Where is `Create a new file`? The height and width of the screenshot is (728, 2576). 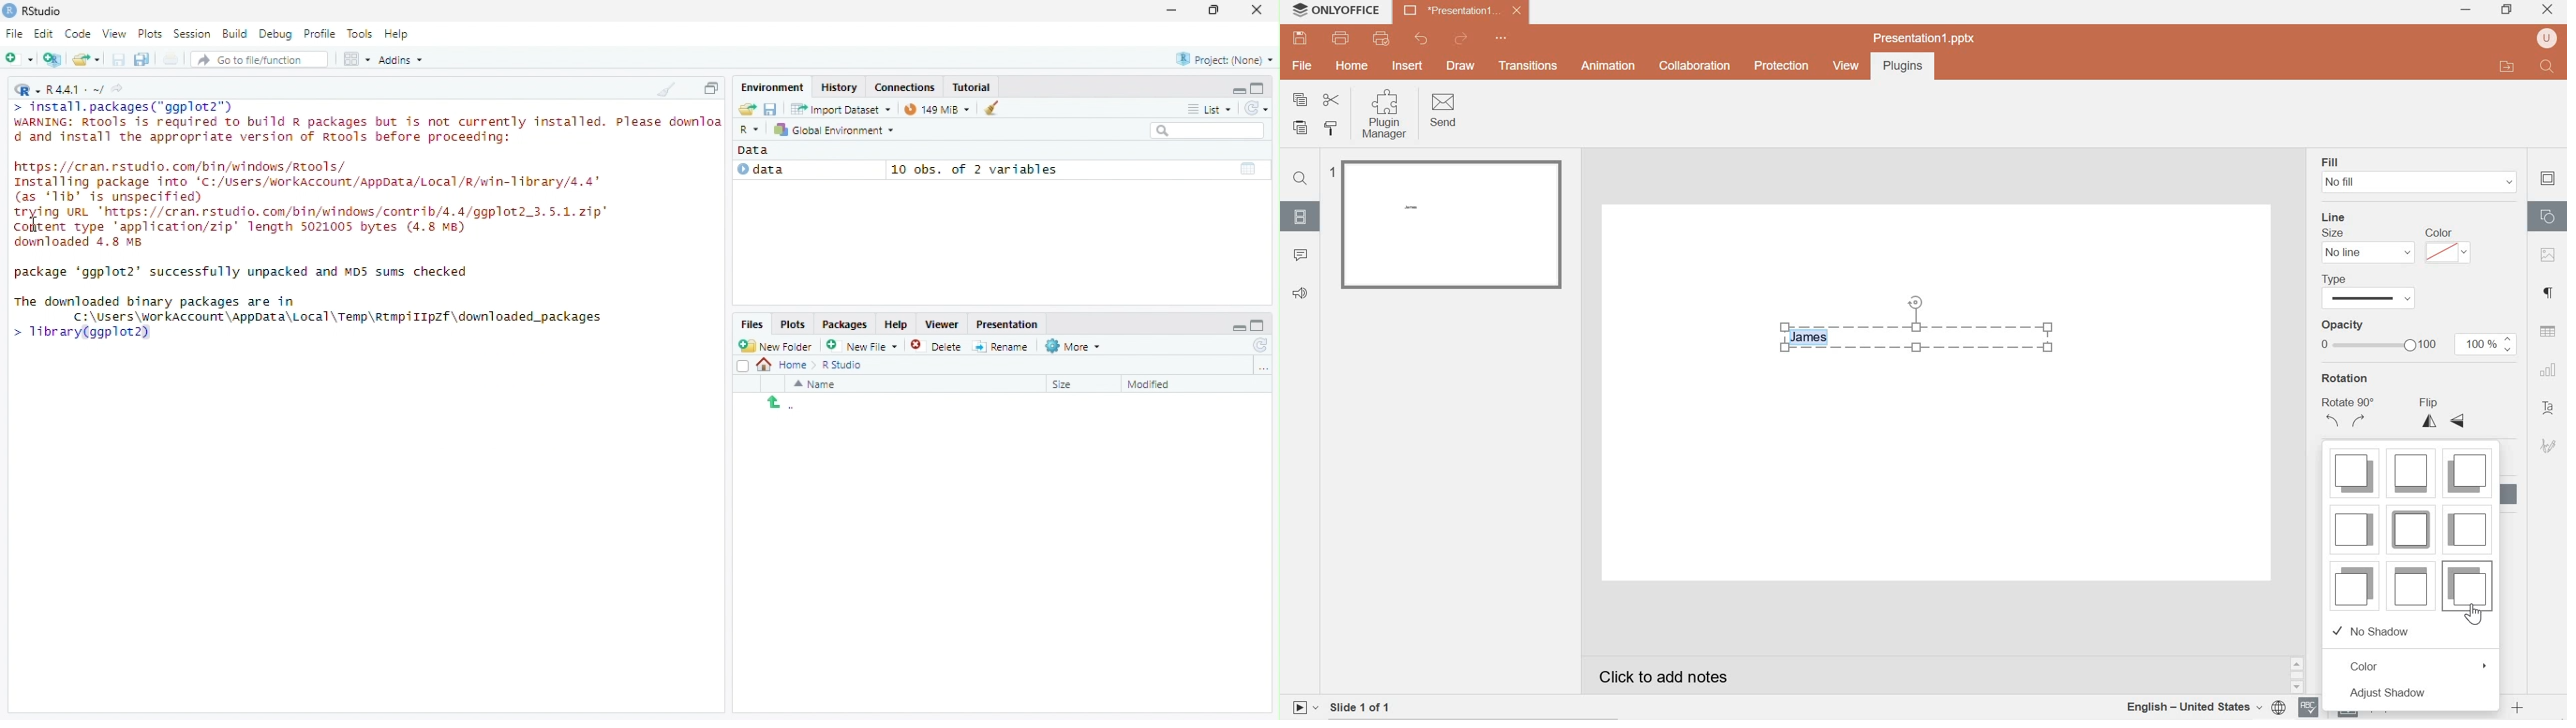
Create a new file is located at coordinates (20, 59).